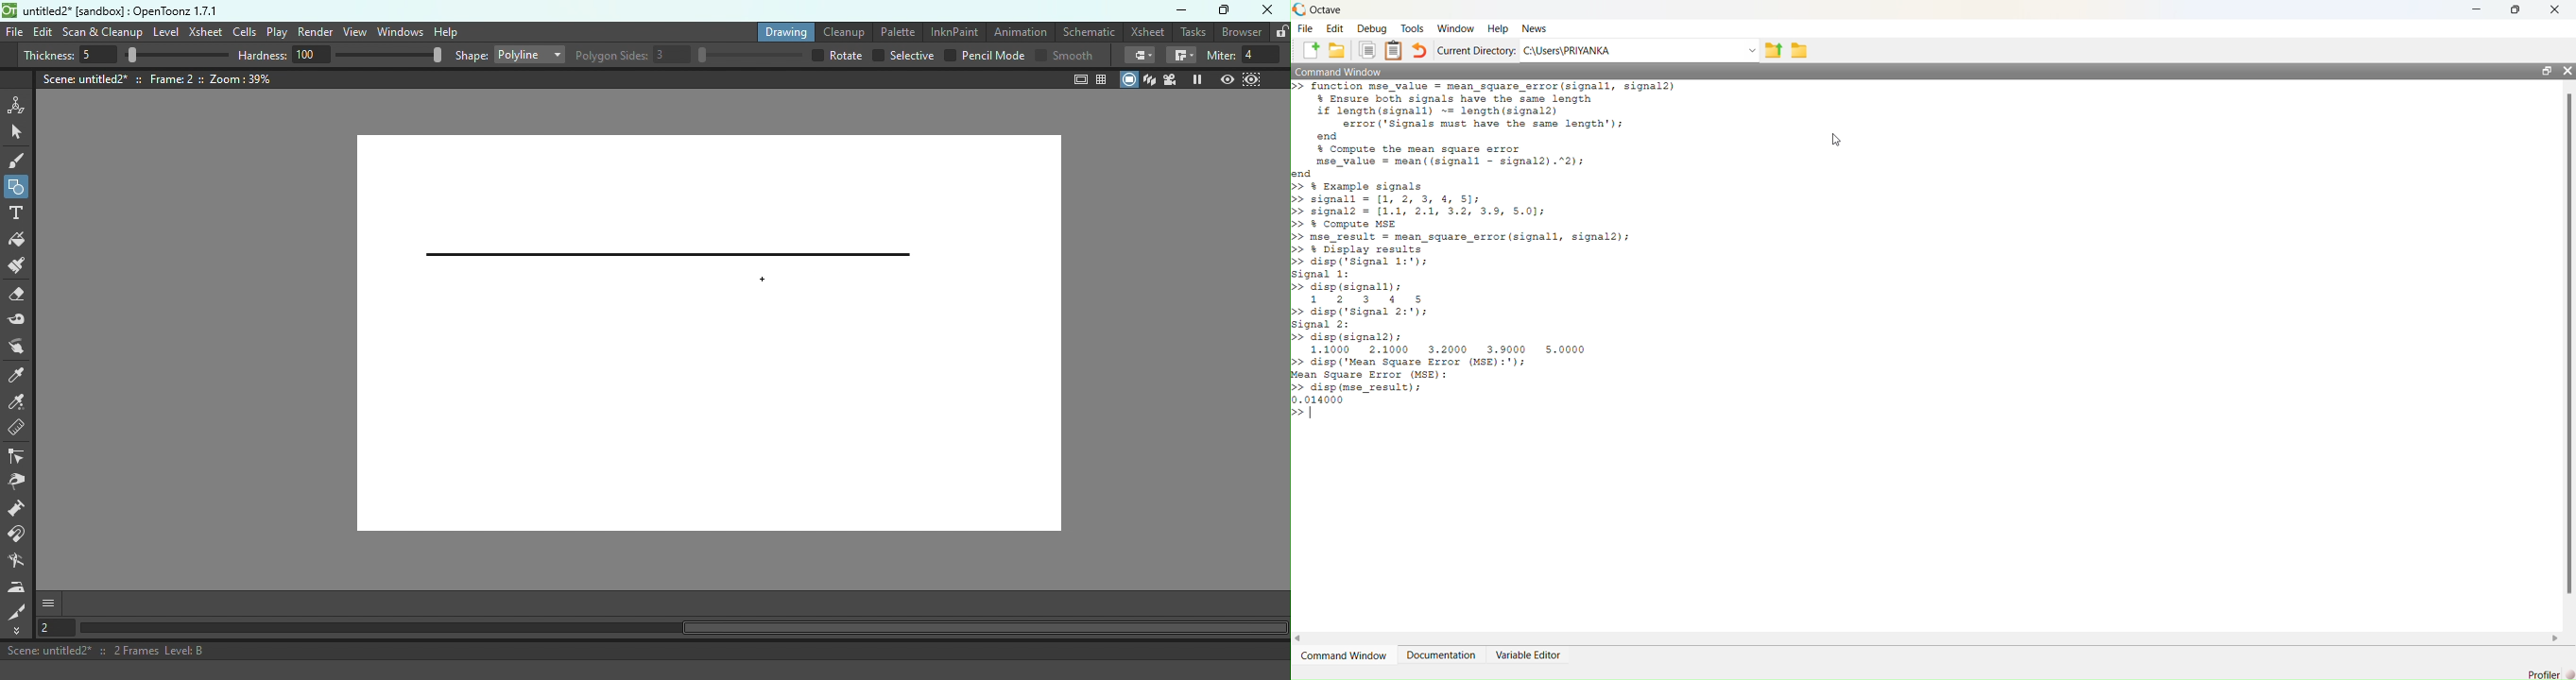 This screenshot has width=2576, height=700. What do you see at coordinates (21, 240) in the screenshot?
I see `Fill tool` at bounding box center [21, 240].